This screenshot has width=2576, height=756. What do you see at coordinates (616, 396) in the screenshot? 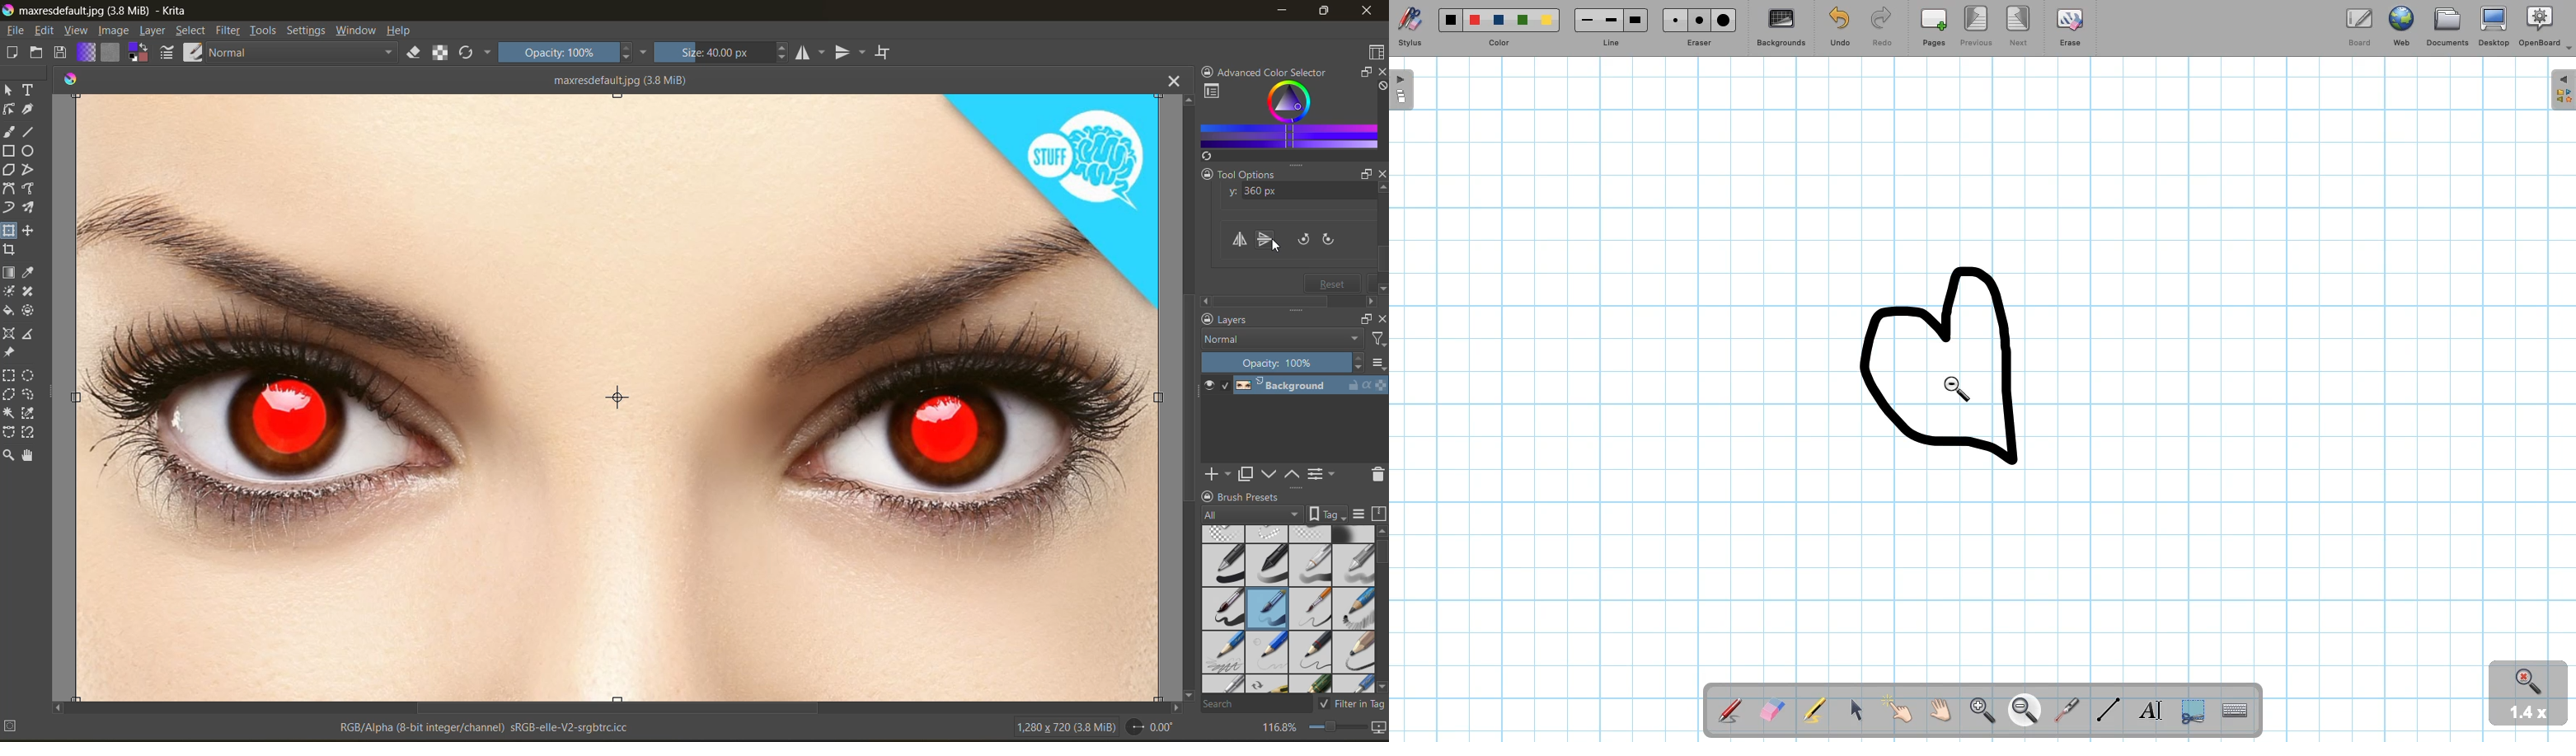
I see `photo` at bounding box center [616, 396].